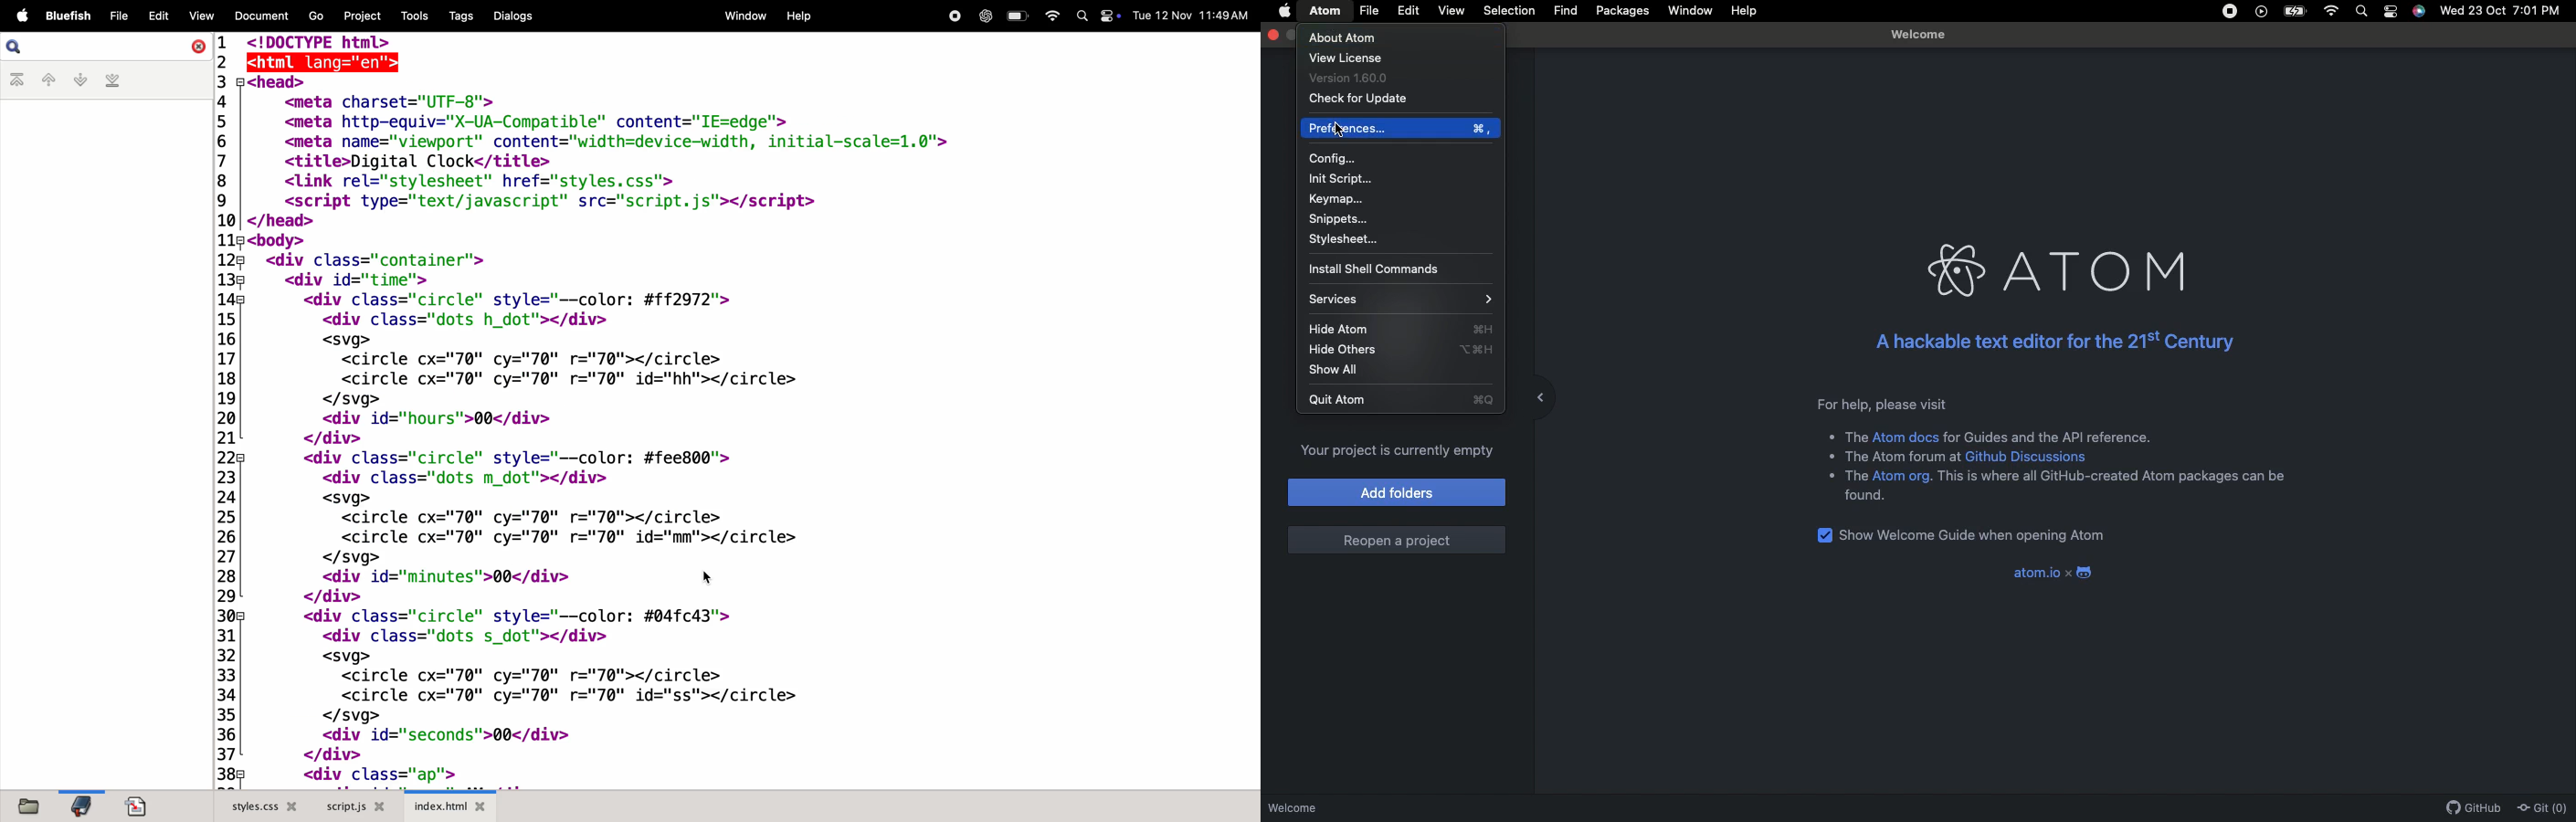 The width and height of the screenshot is (2576, 840). What do you see at coordinates (356, 806) in the screenshot?
I see `script.js` at bounding box center [356, 806].